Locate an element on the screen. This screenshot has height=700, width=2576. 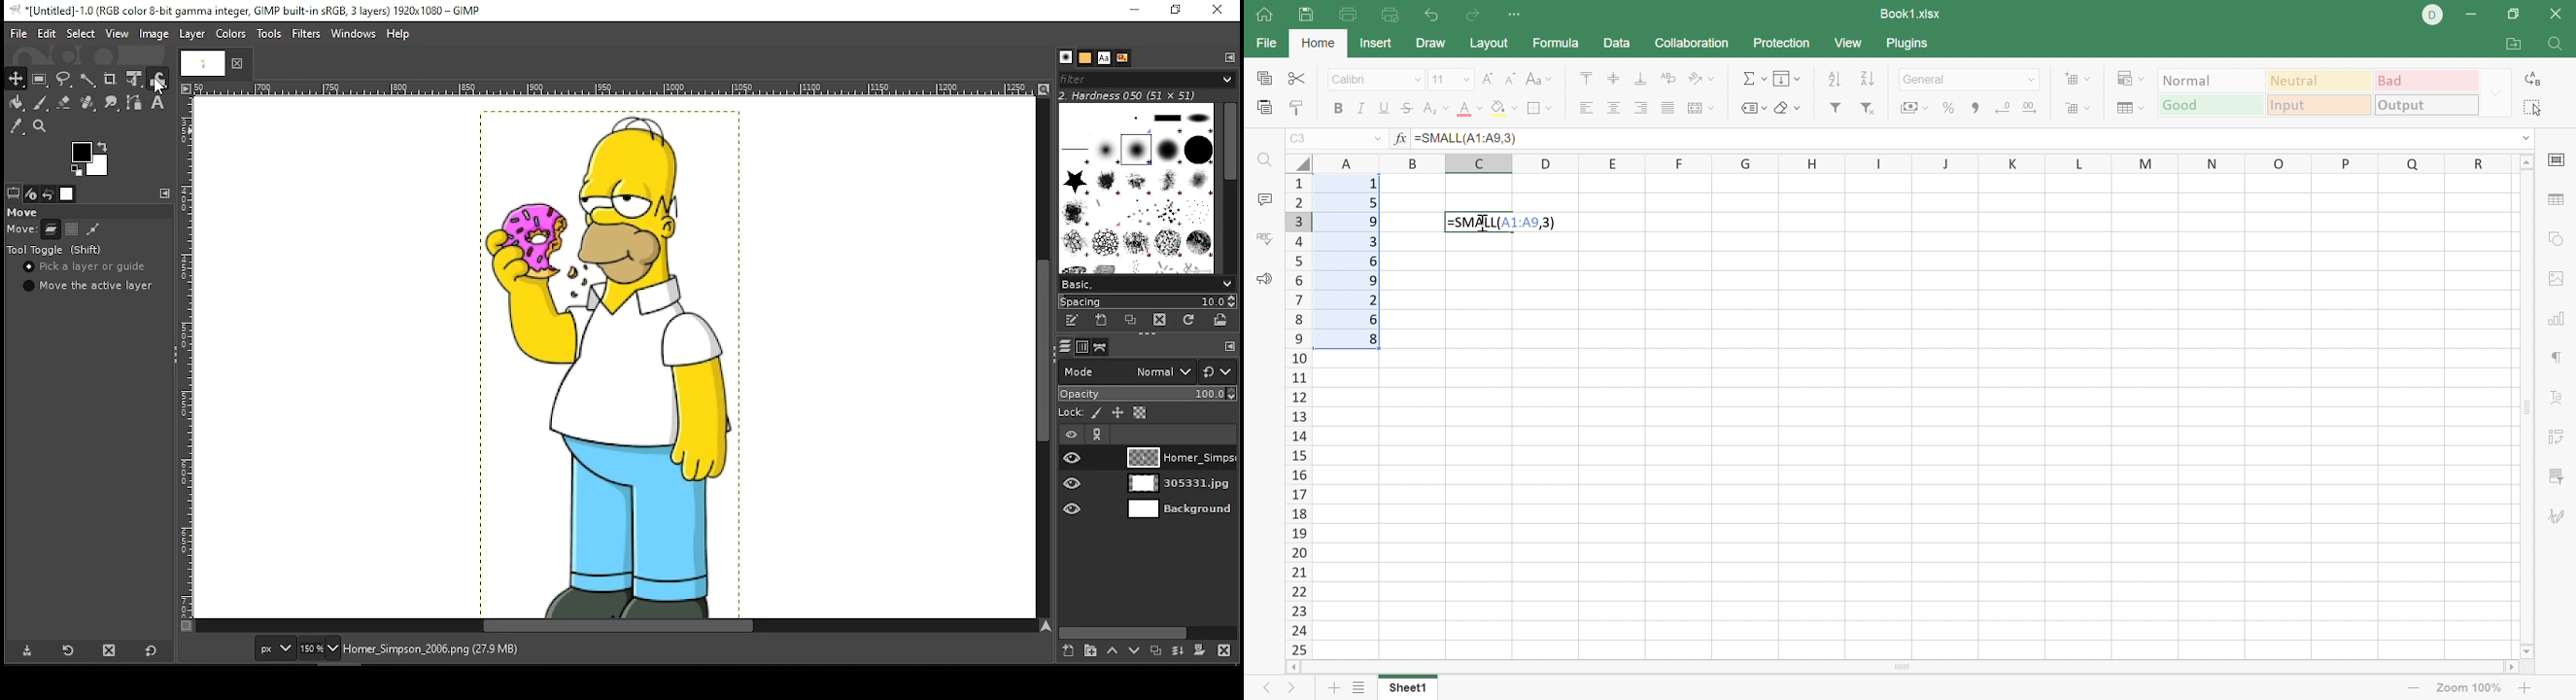
Sort descending is located at coordinates (1833, 79).